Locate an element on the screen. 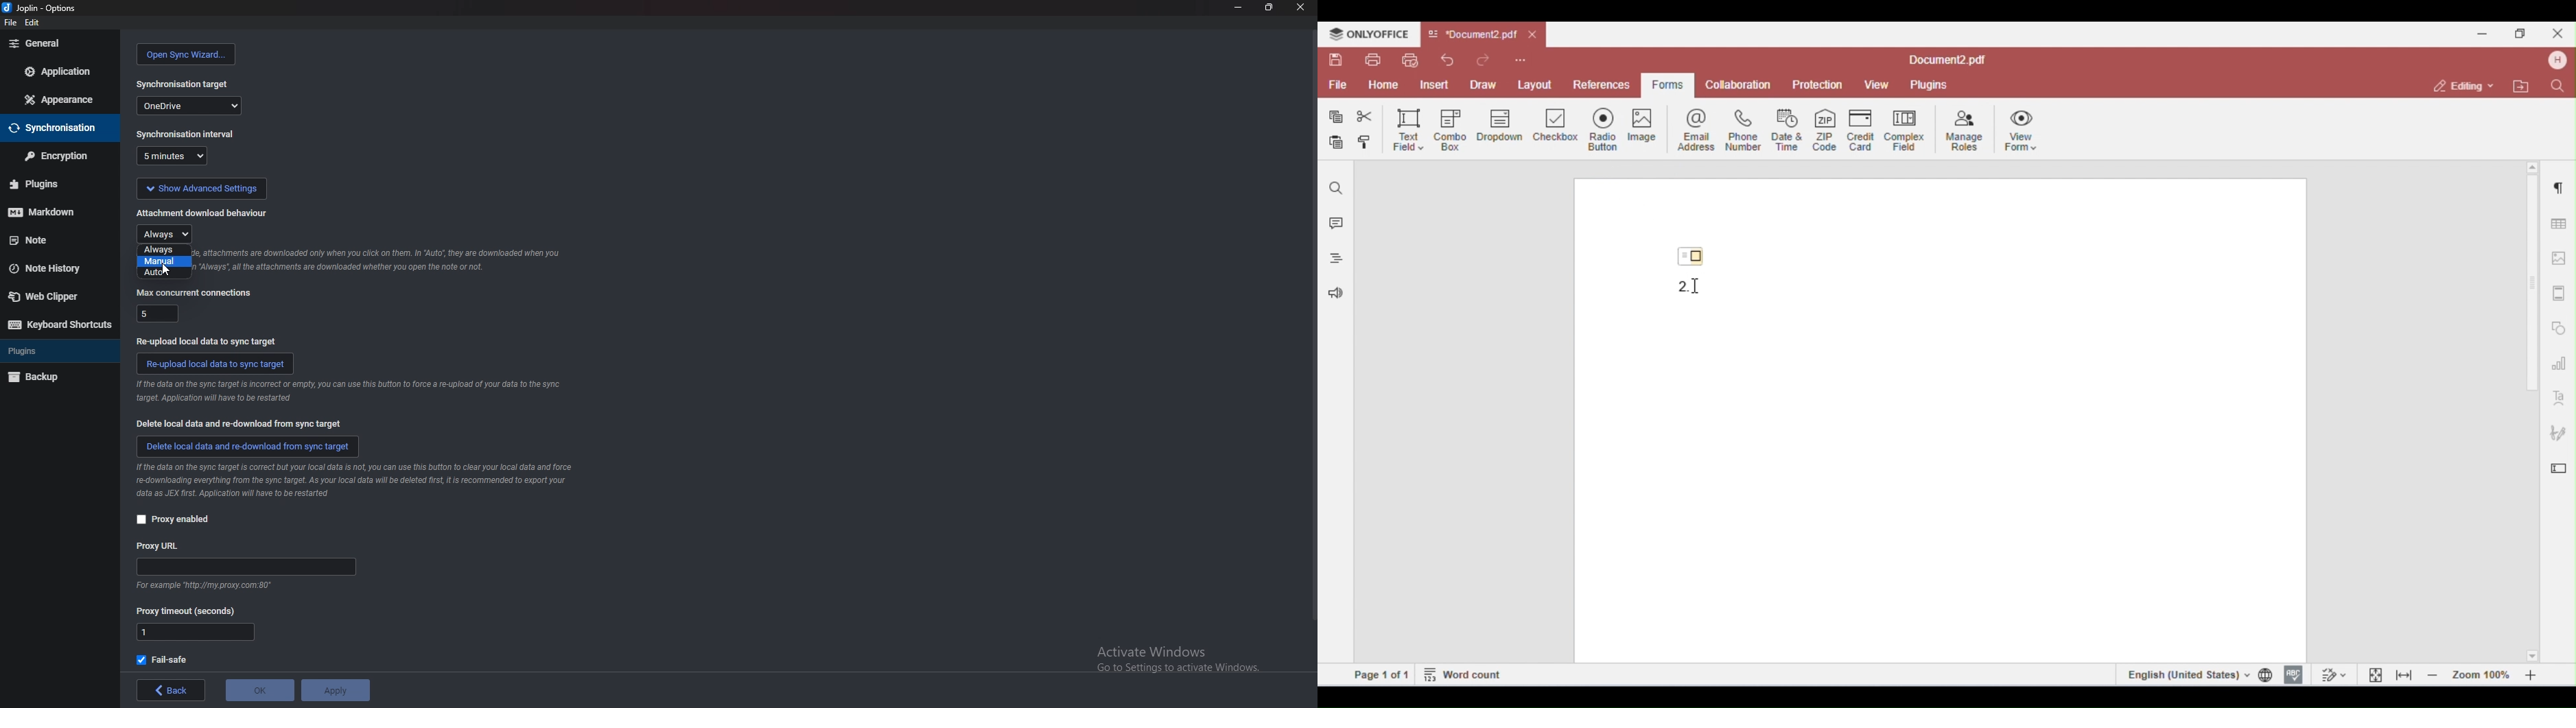 This screenshot has width=2576, height=728. fail safe is located at coordinates (163, 660).